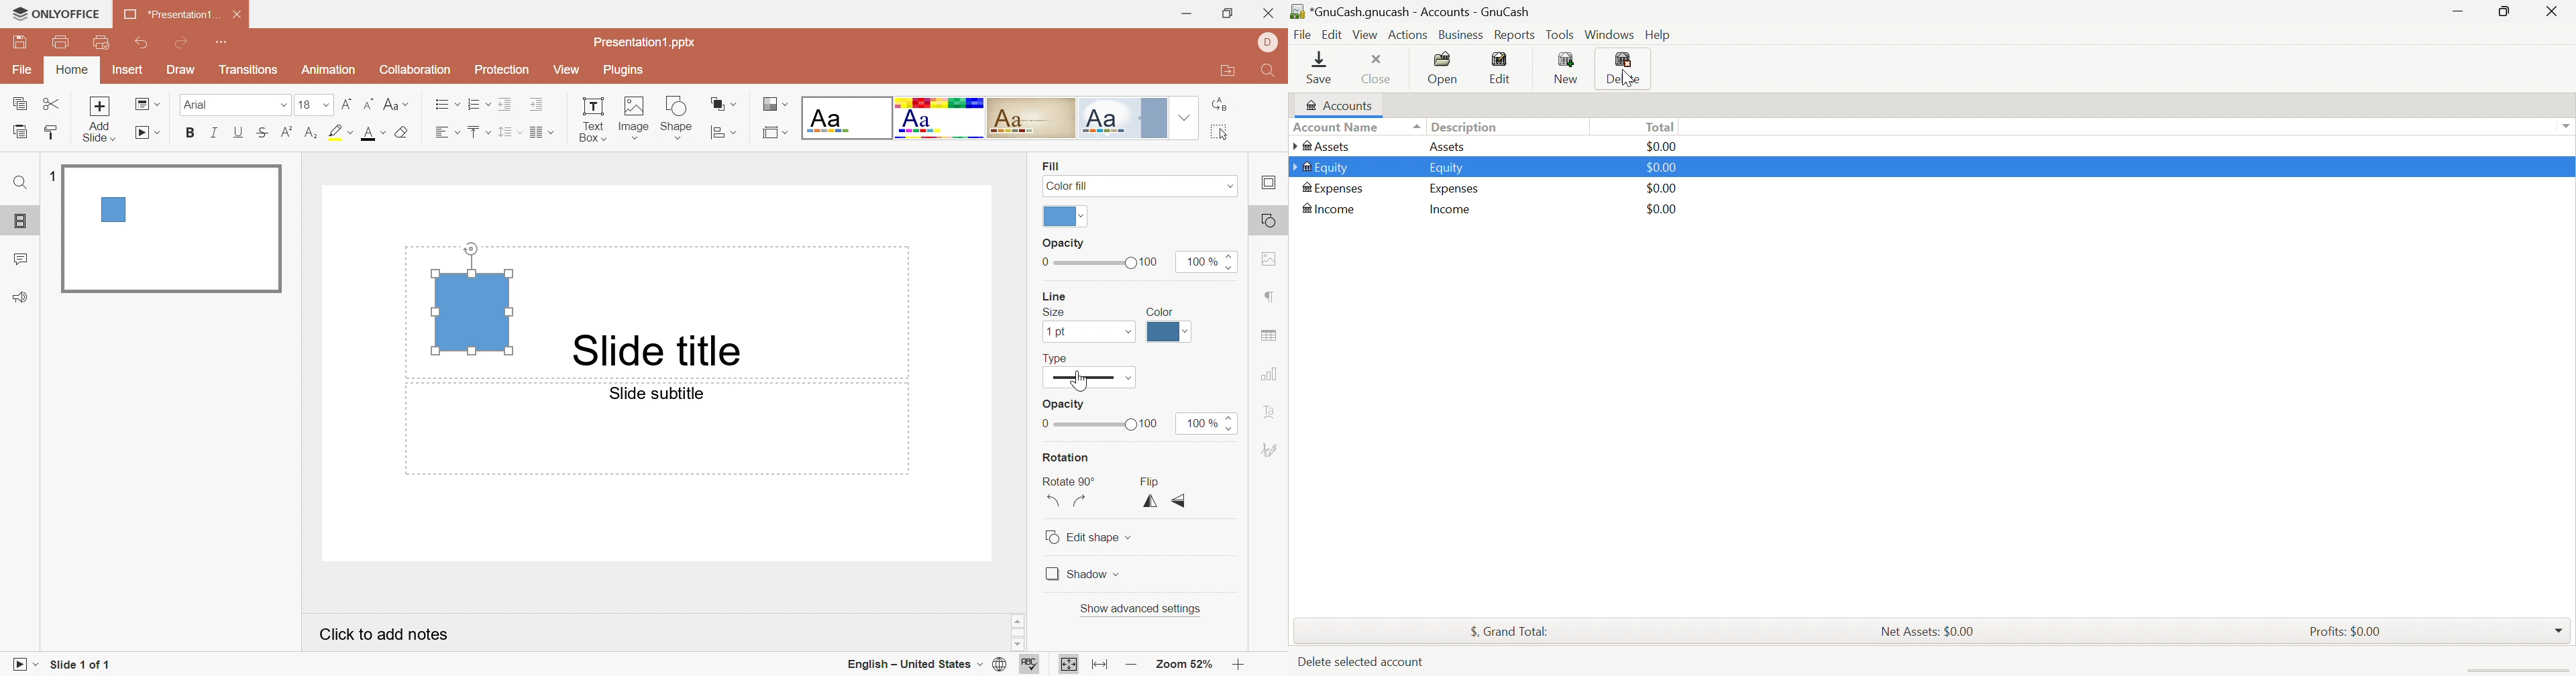 Image resolution: width=2576 pixels, height=700 pixels. What do you see at coordinates (1069, 481) in the screenshot?
I see `Rotate 90°` at bounding box center [1069, 481].